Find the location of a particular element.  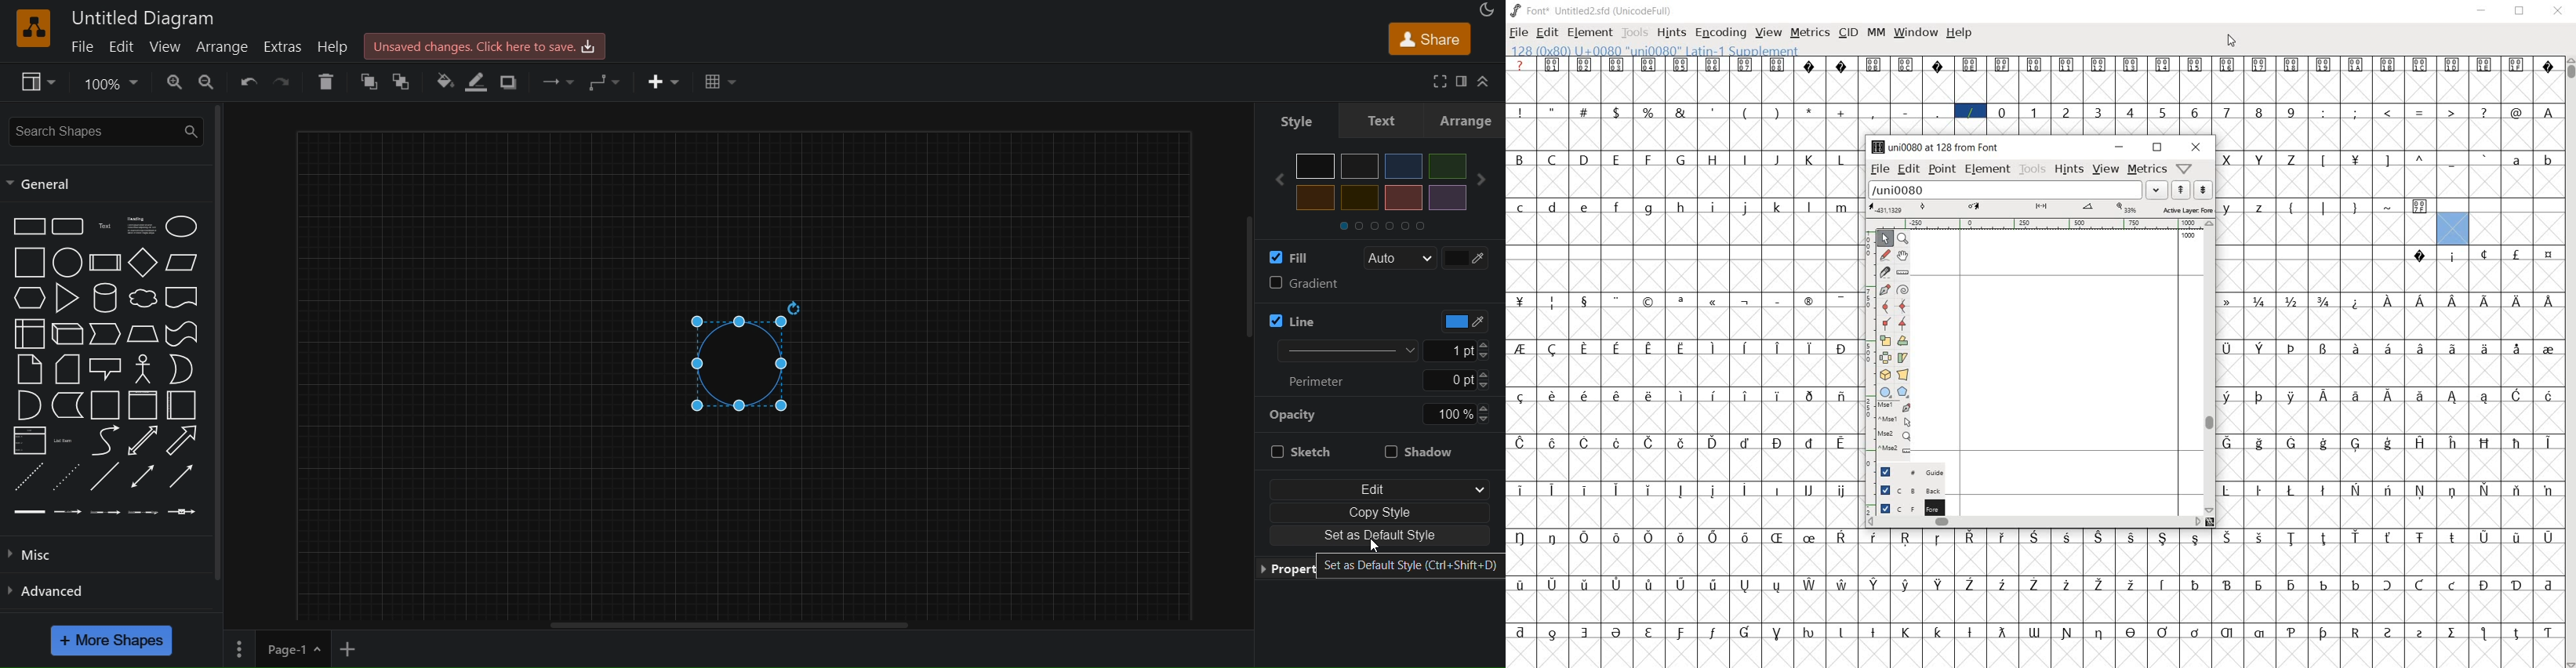

glyph is located at coordinates (2485, 254).